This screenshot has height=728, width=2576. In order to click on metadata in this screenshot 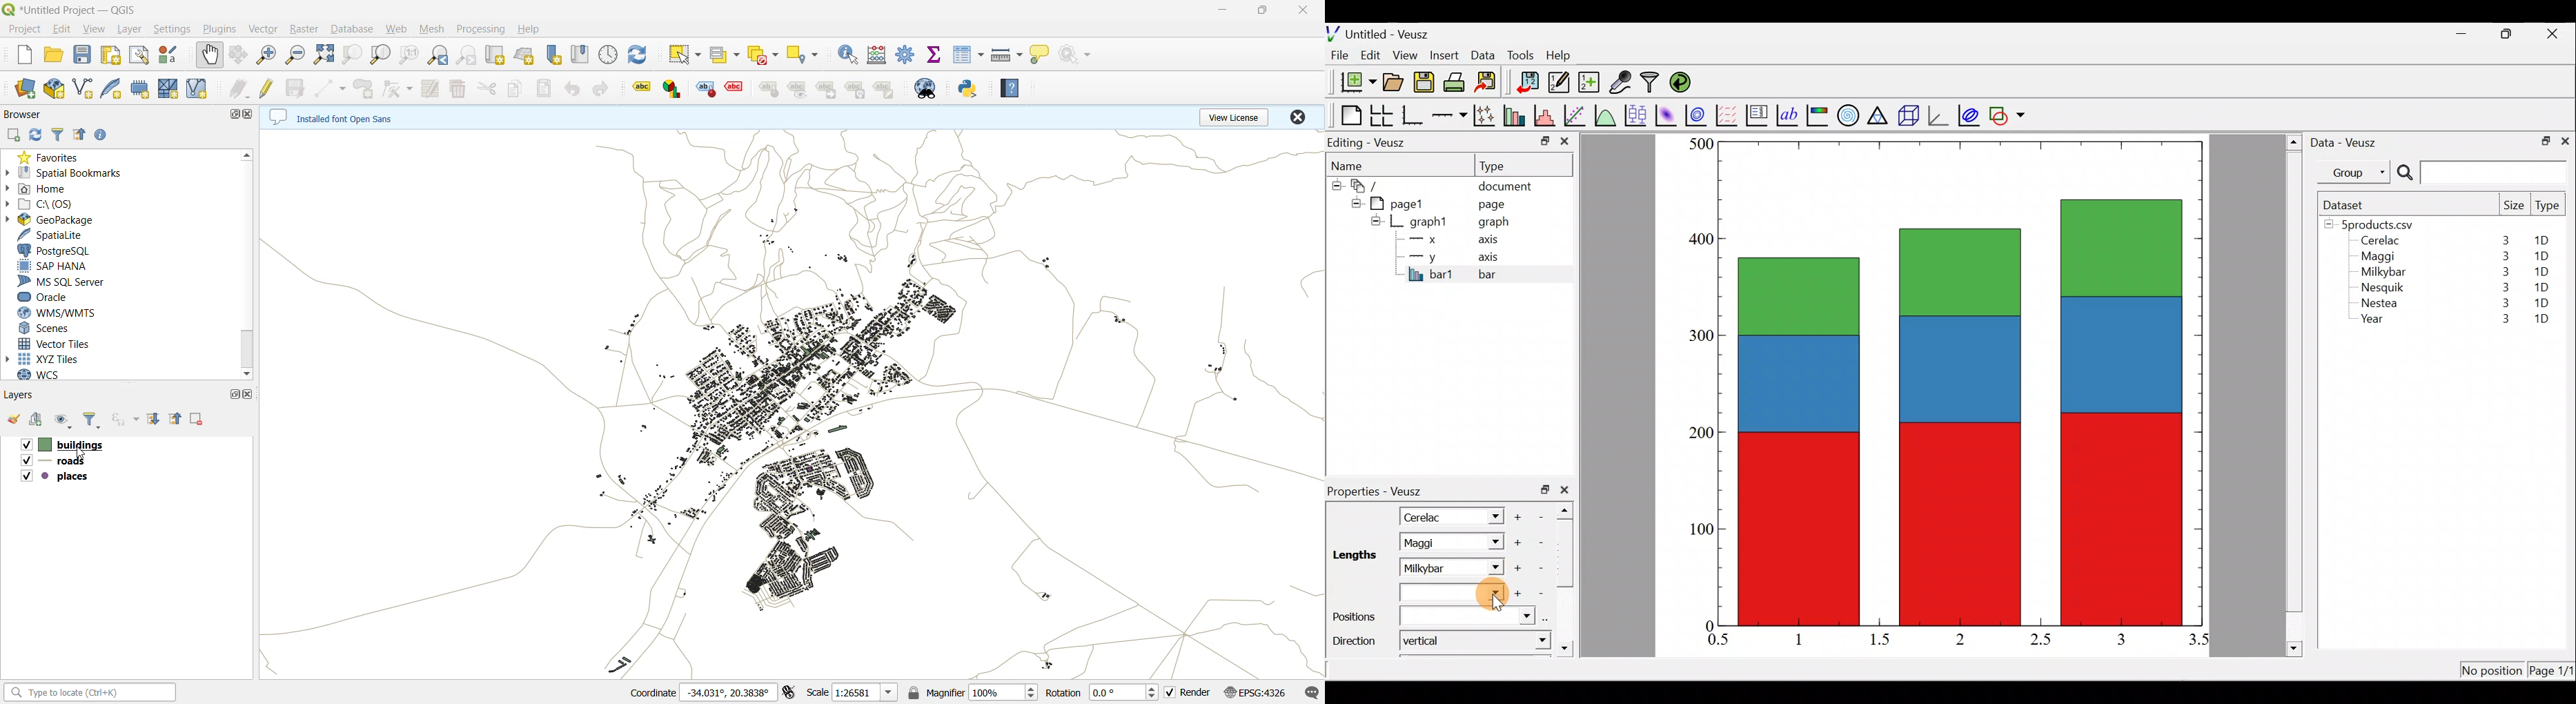, I will do `click(344, 118)`.